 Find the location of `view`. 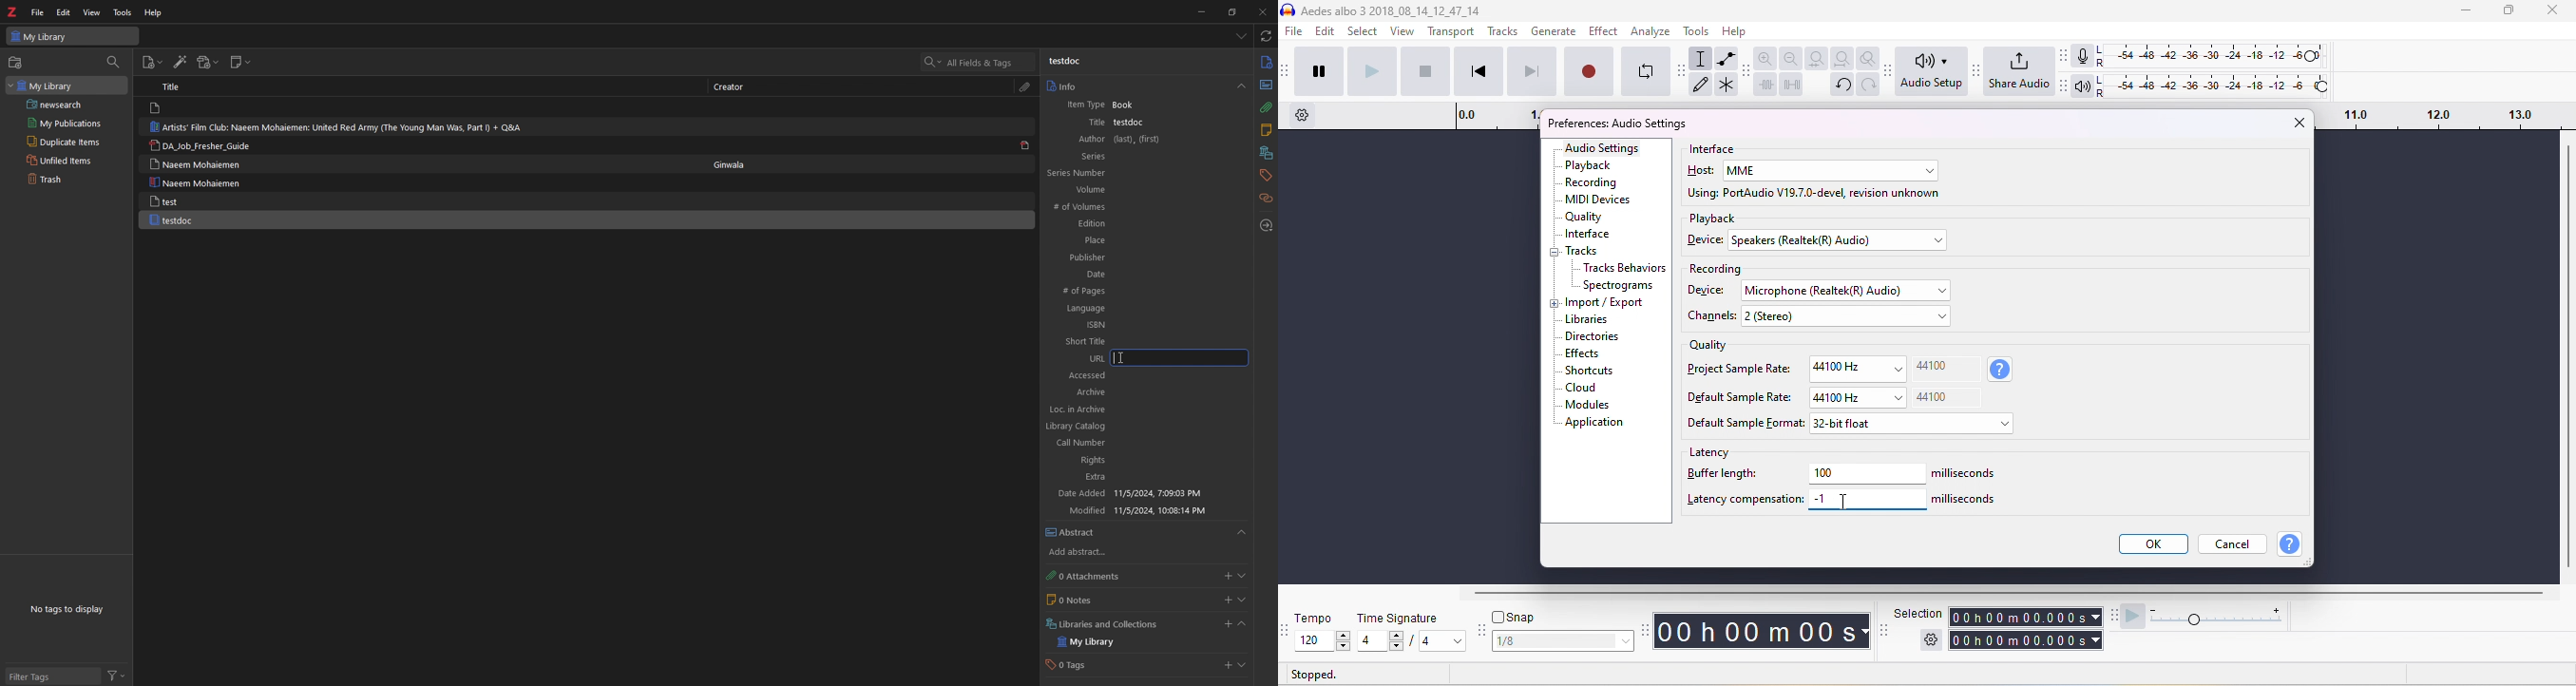

view is located at coordinates (1403, 30).